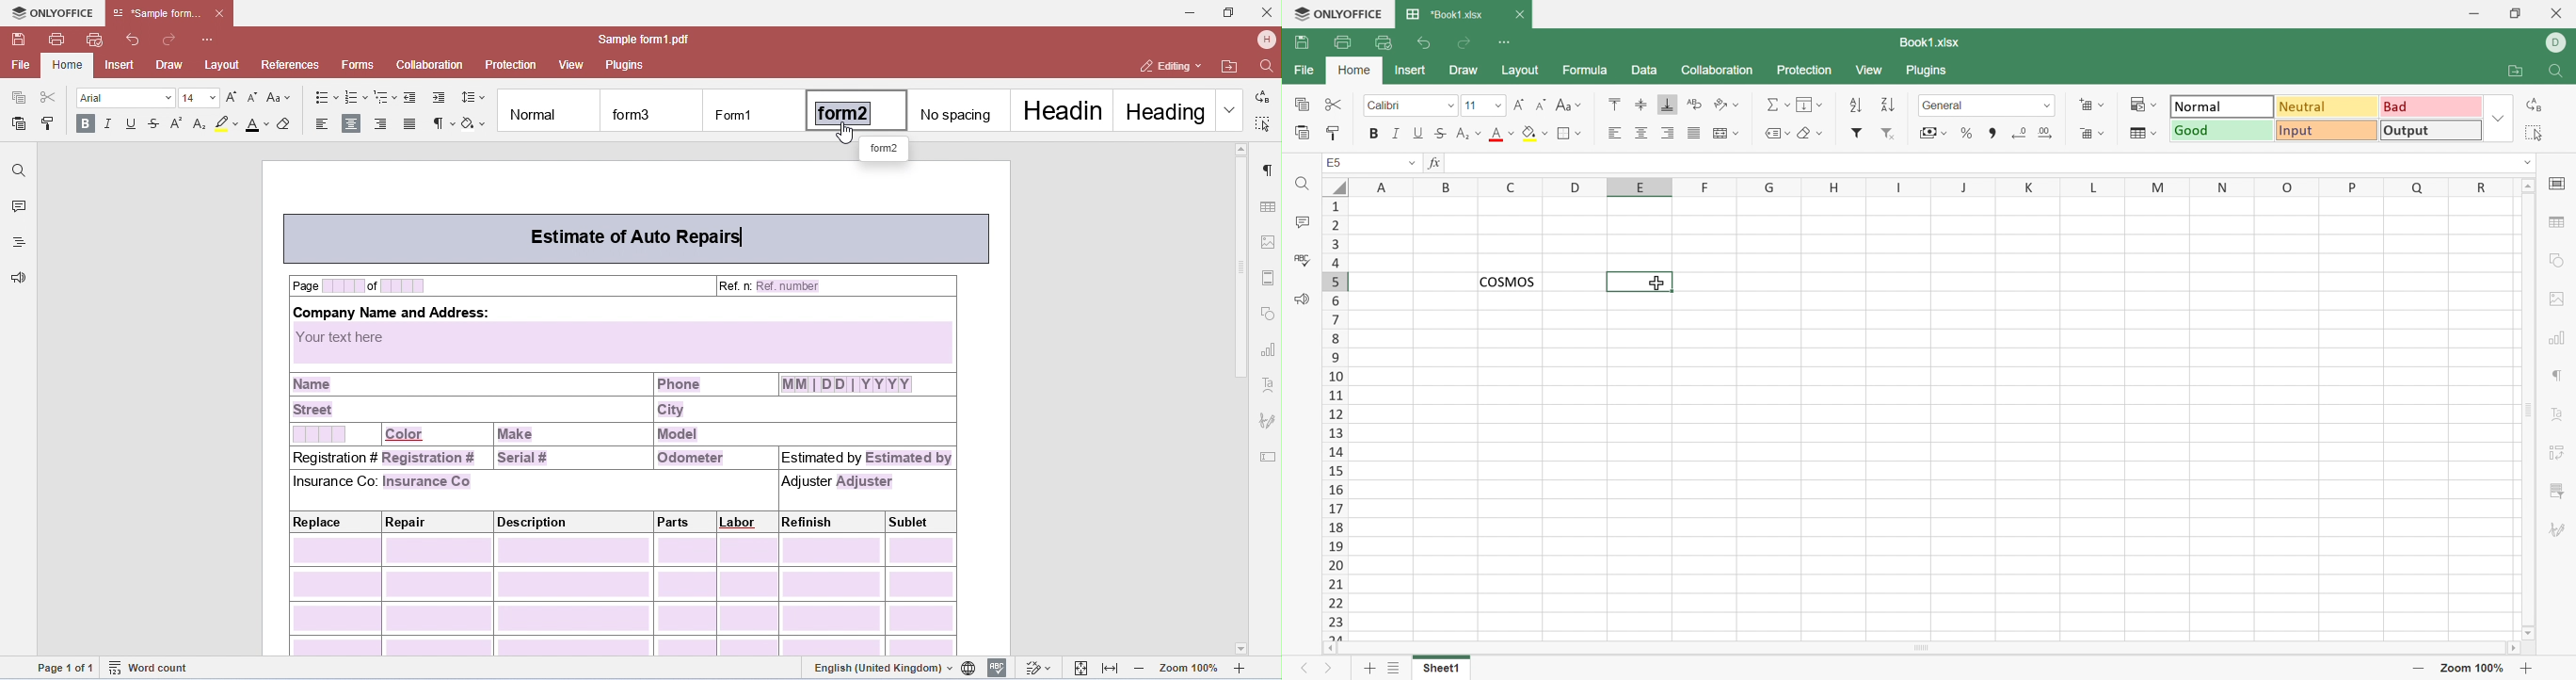 The width and height of the screenshot is (2576, 700). Describe the element at coordinates (2519, 15) in the screenshot. I see `Restore down` at that location.